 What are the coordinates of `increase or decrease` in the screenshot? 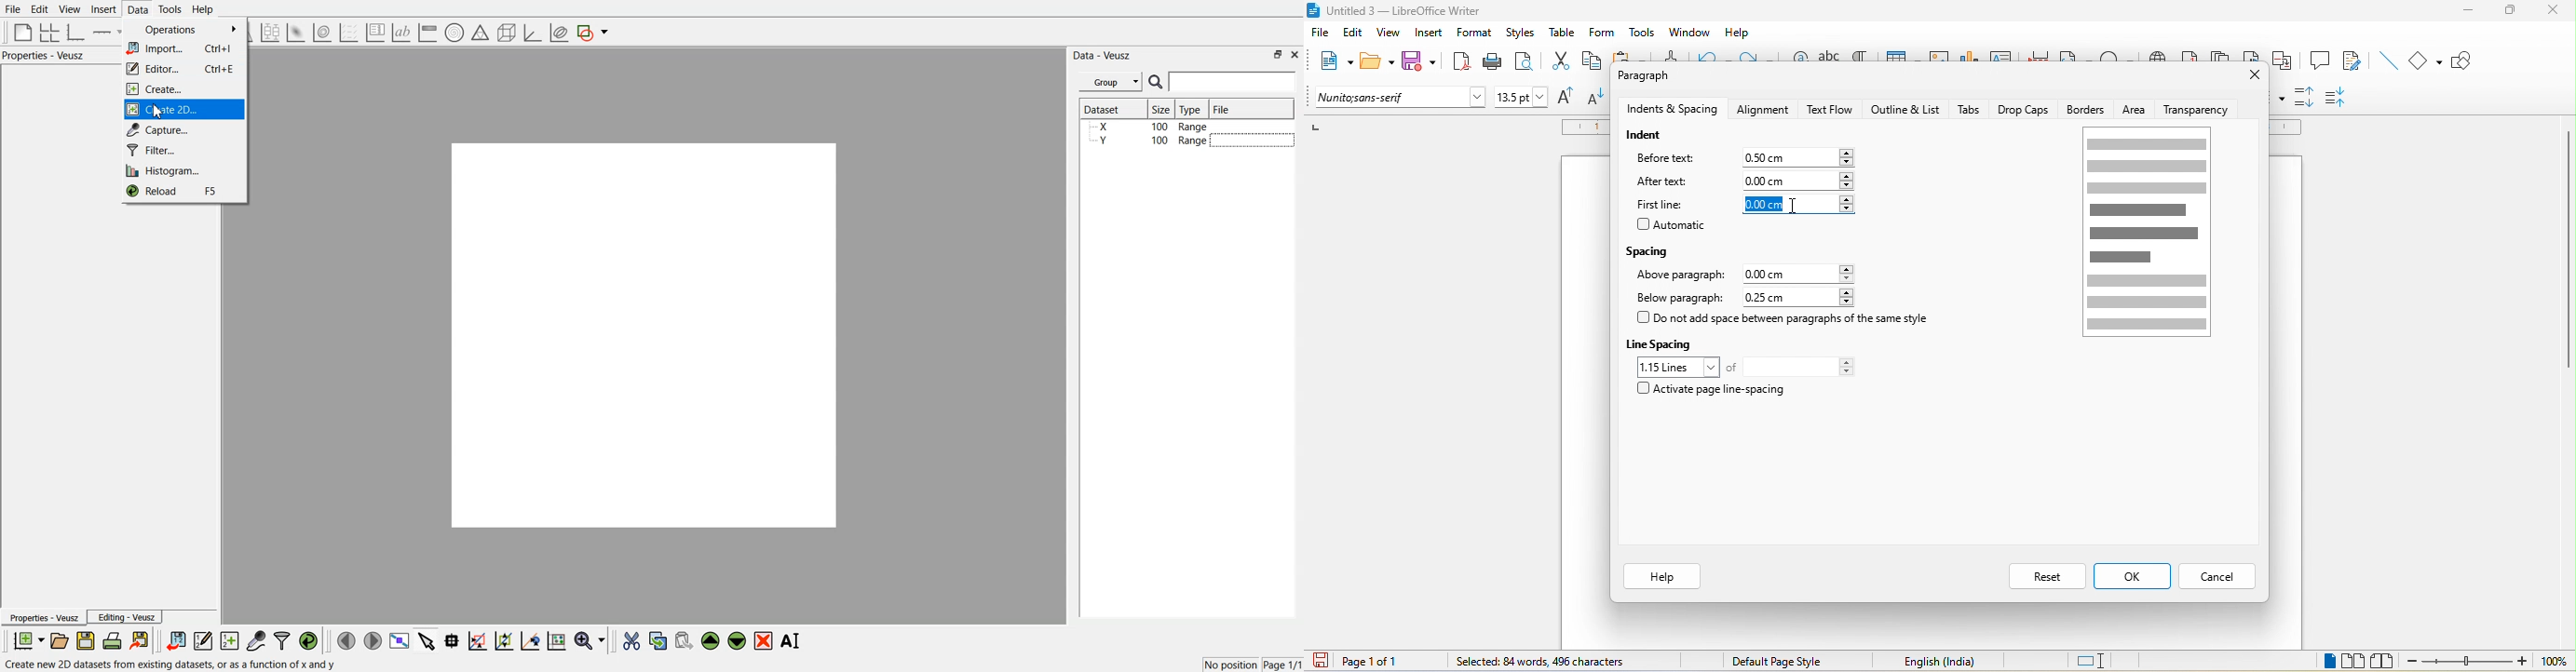 It's located at (1847, 205).